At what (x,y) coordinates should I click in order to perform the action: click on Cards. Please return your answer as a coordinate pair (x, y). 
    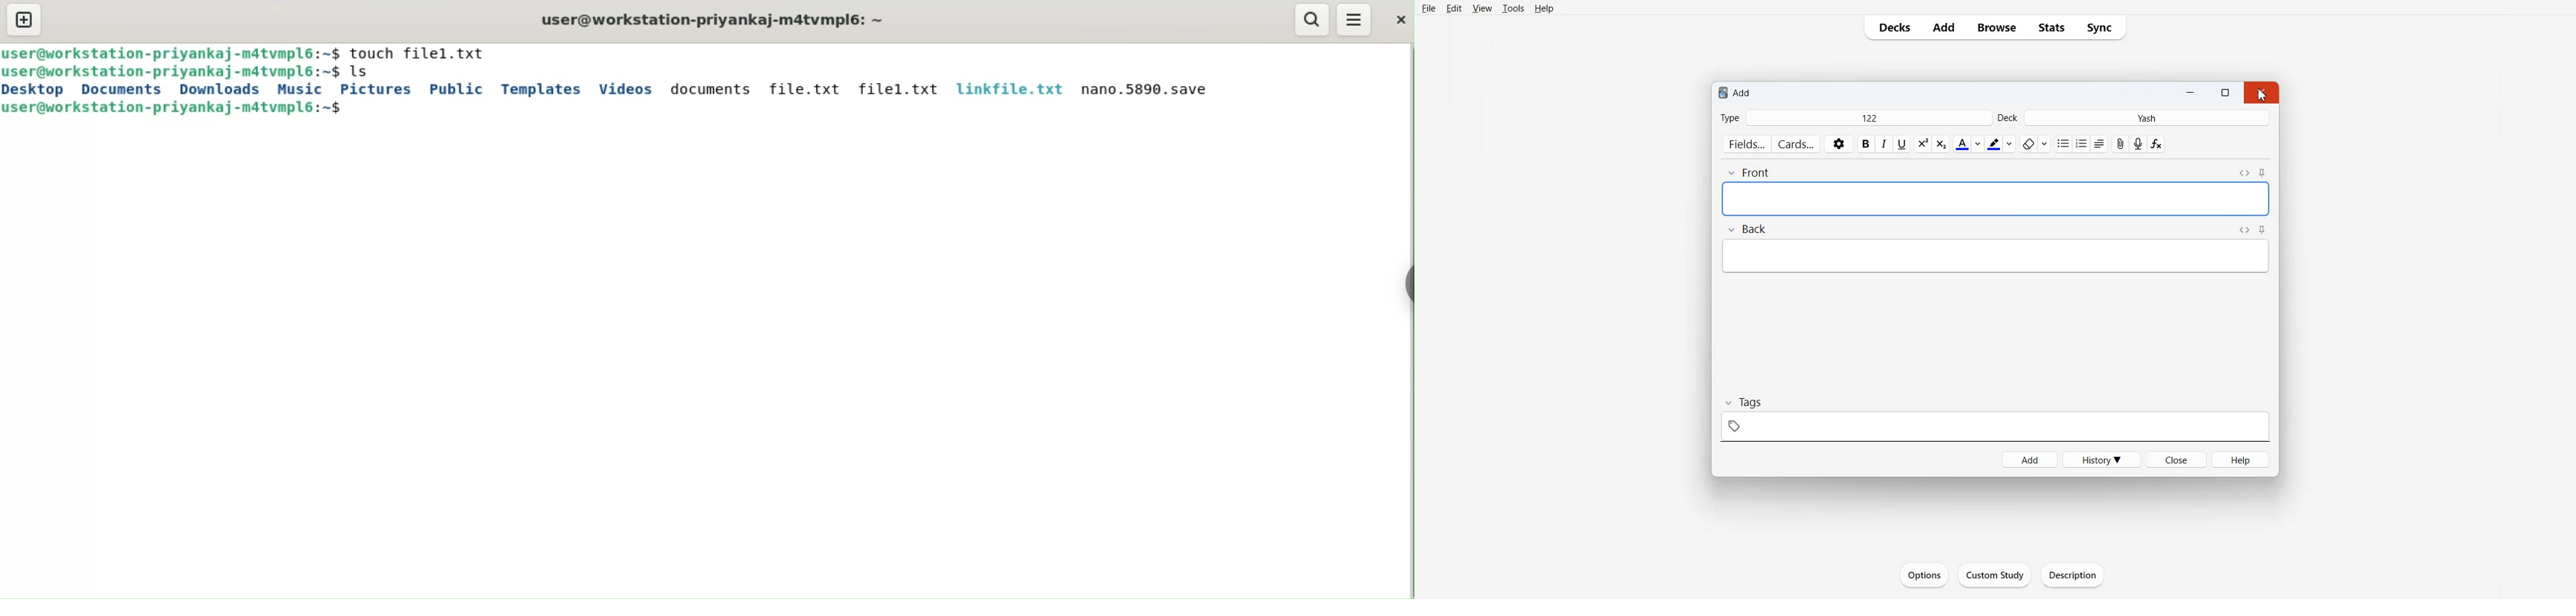
    Looking at the image, I should click on (1797, 144).